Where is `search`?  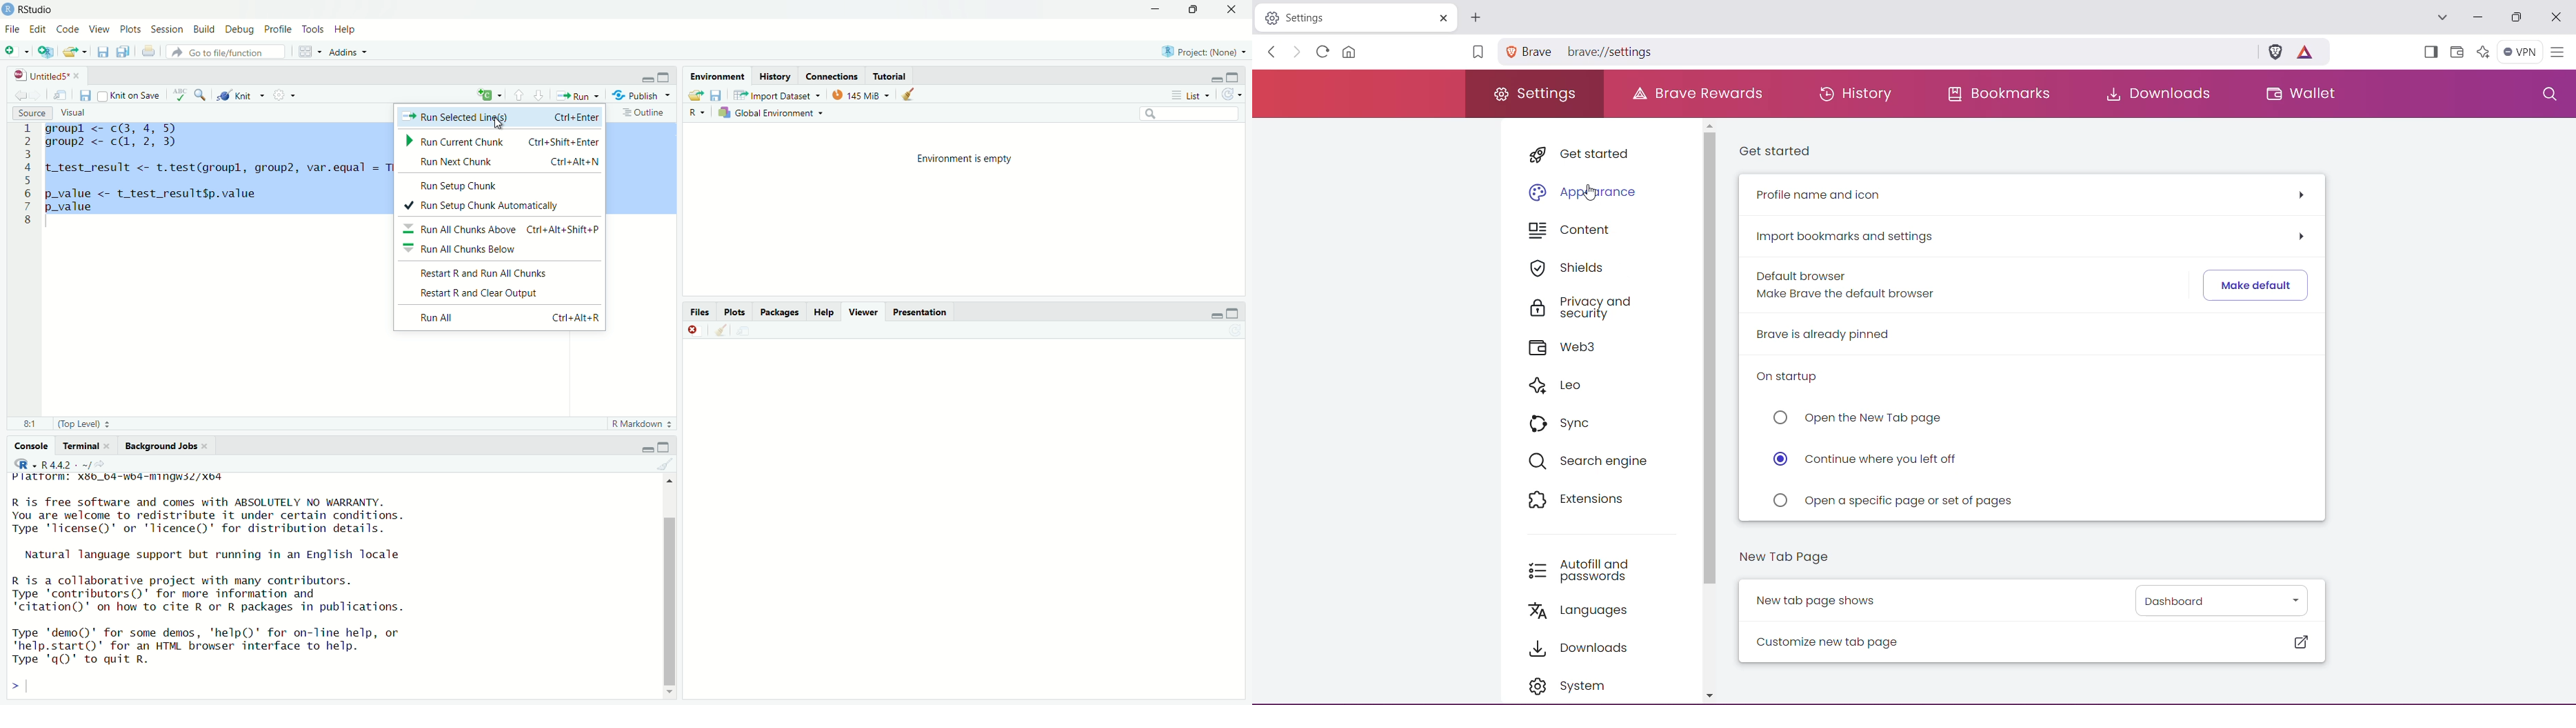 search is located at coordinates (1187, 114).